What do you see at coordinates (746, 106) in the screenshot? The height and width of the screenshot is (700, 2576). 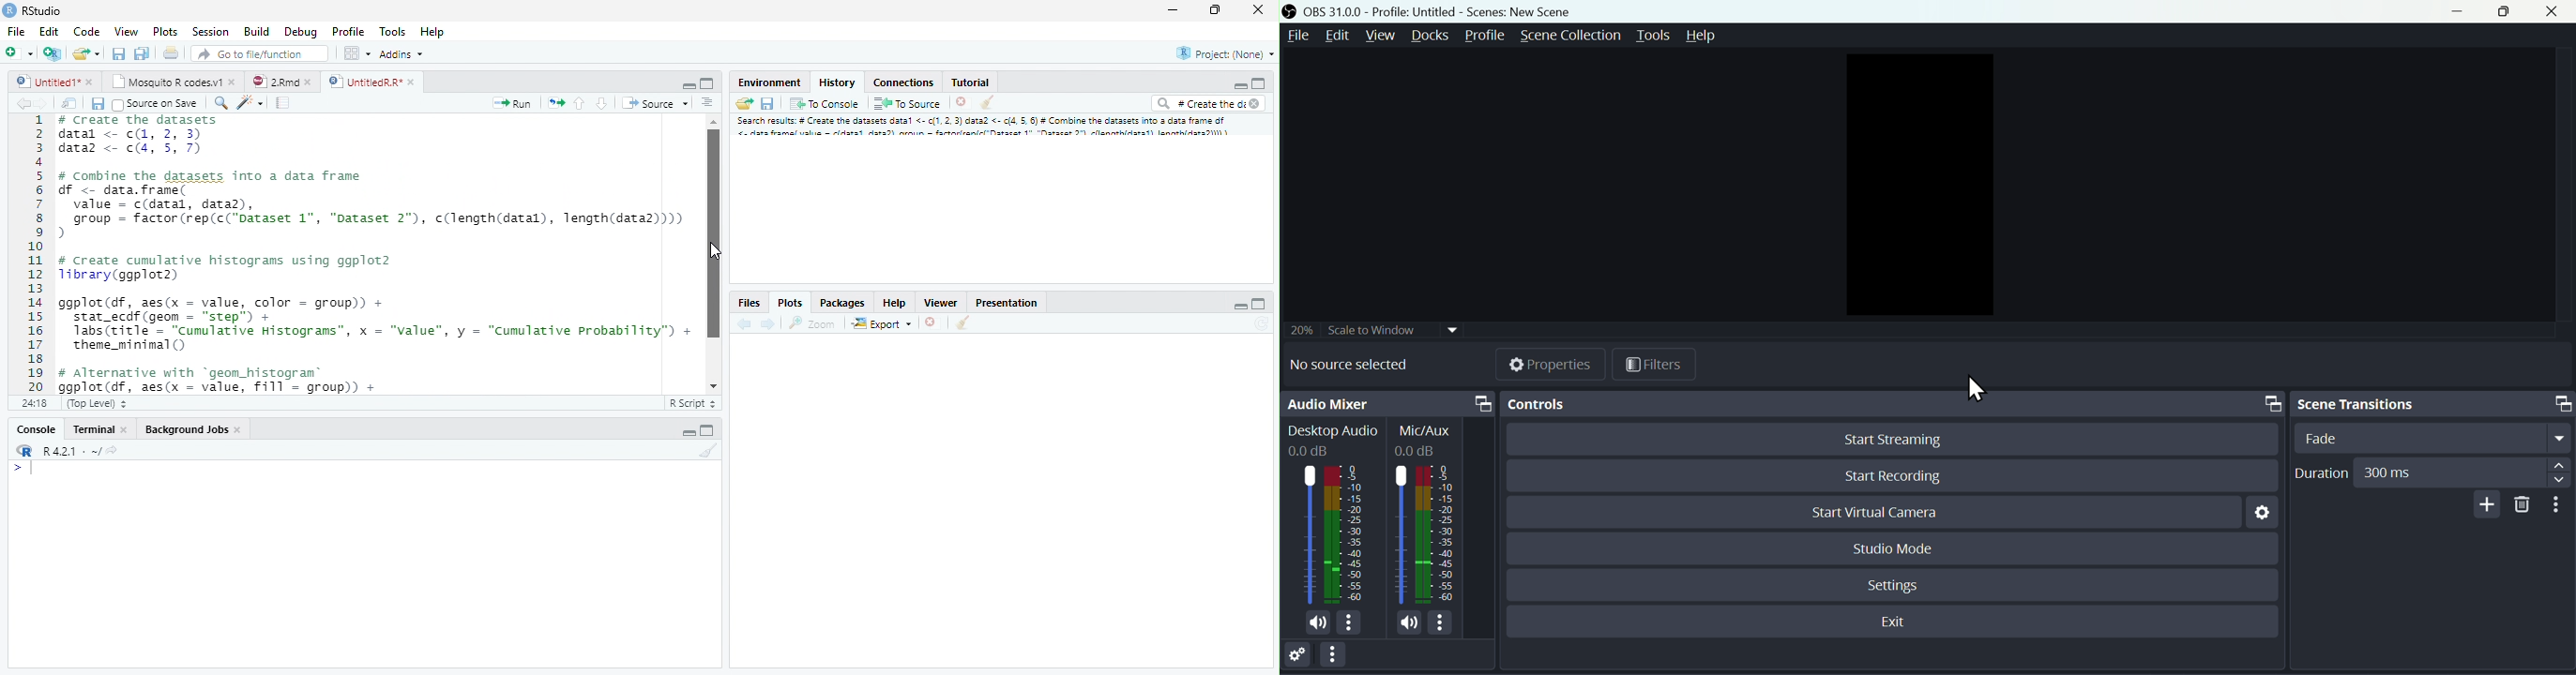 I see `Load Workspace` at bounding box center [746, 106].